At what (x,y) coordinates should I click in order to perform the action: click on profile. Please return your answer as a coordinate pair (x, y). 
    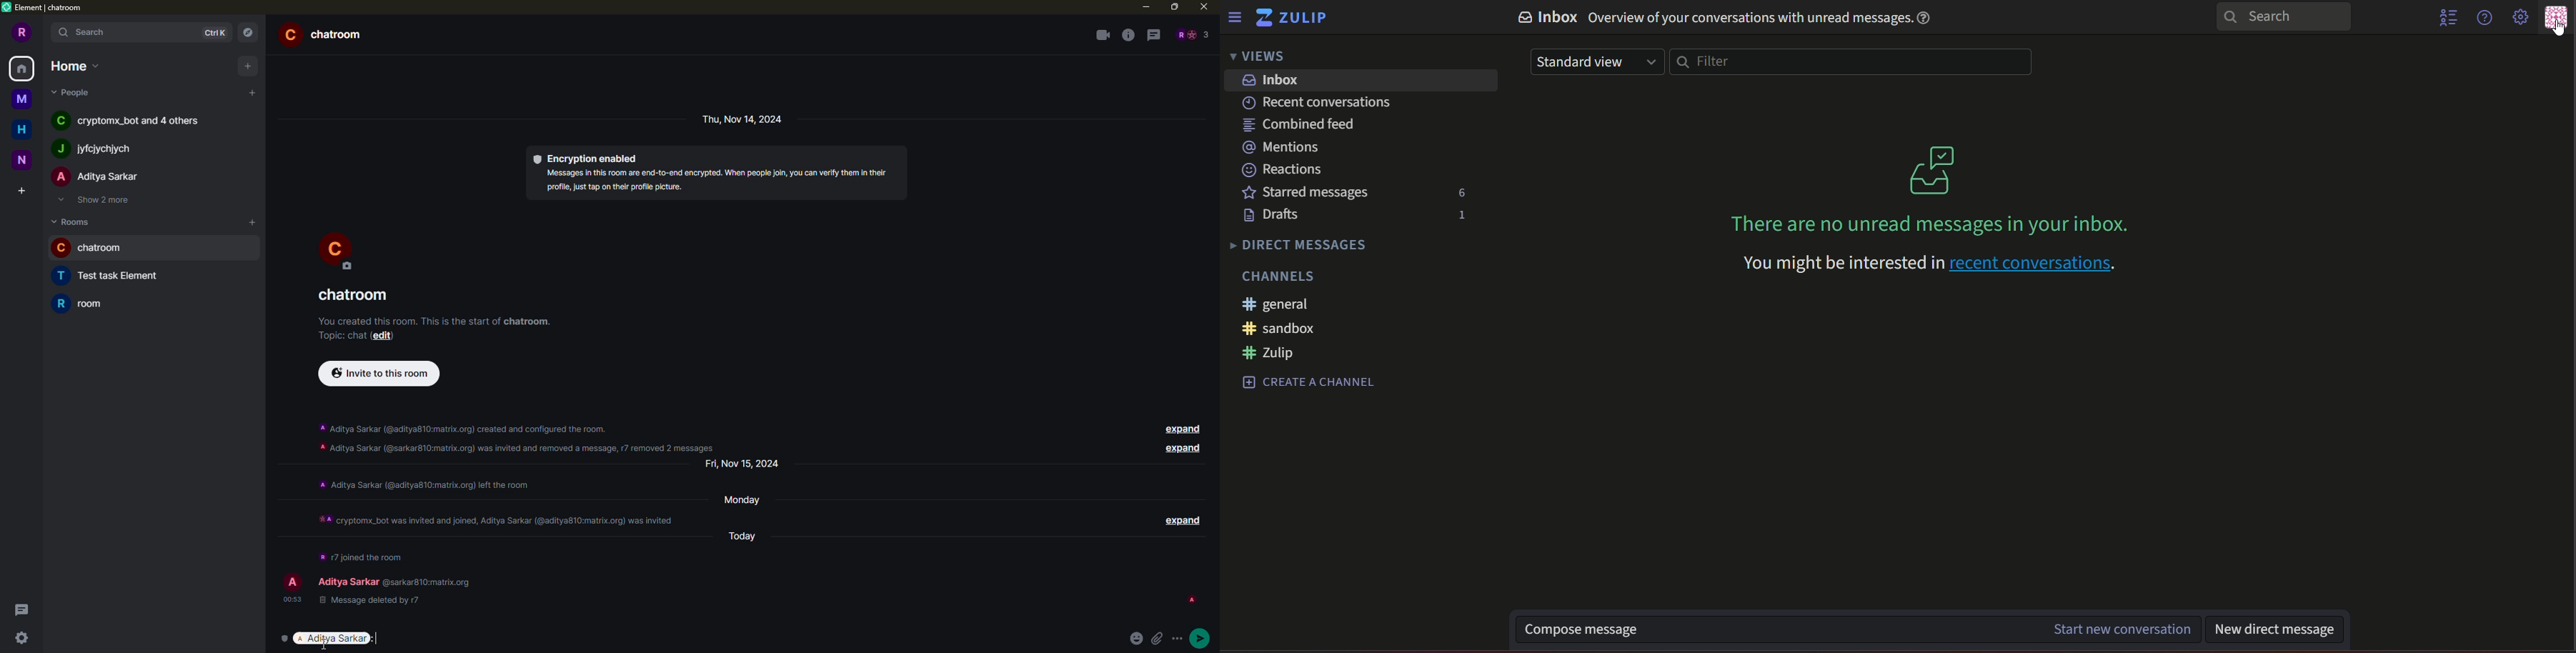
    Looking at the image, I should click on (336, 249).